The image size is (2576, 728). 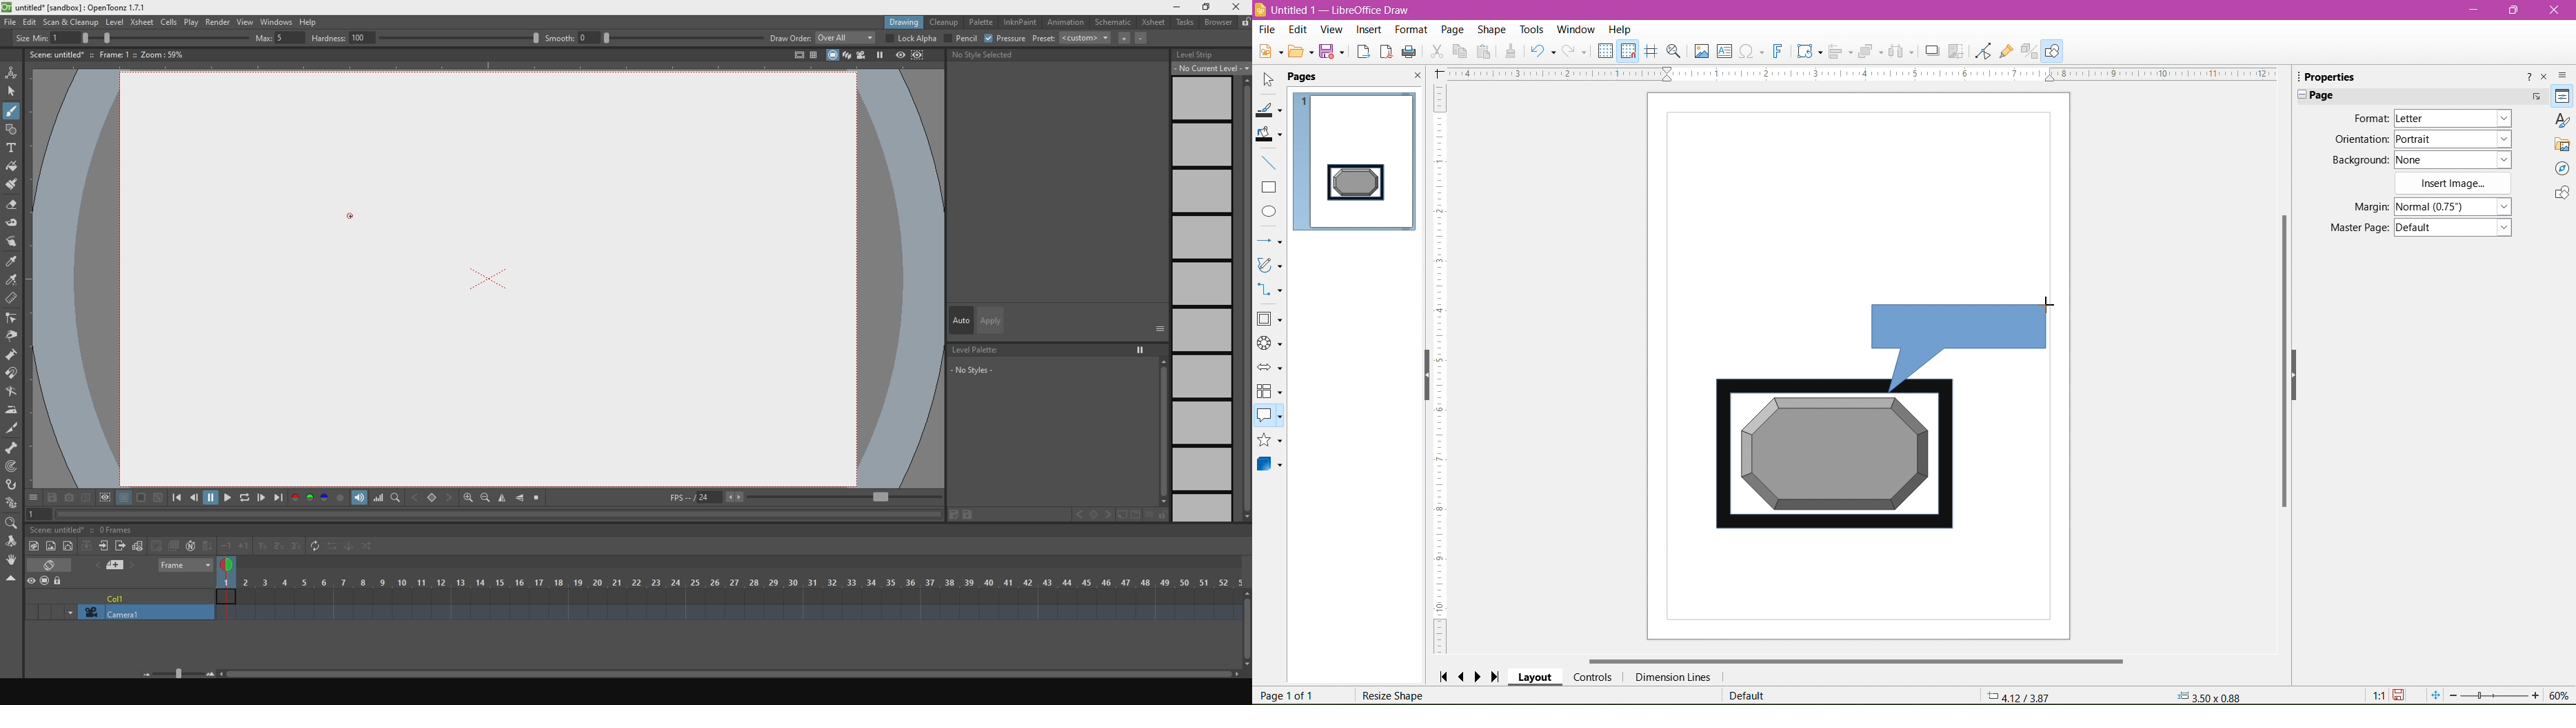 What do you see at coordinates (124, 499) in the screenshot?
I see `white background` at bounding box center [124, 499].